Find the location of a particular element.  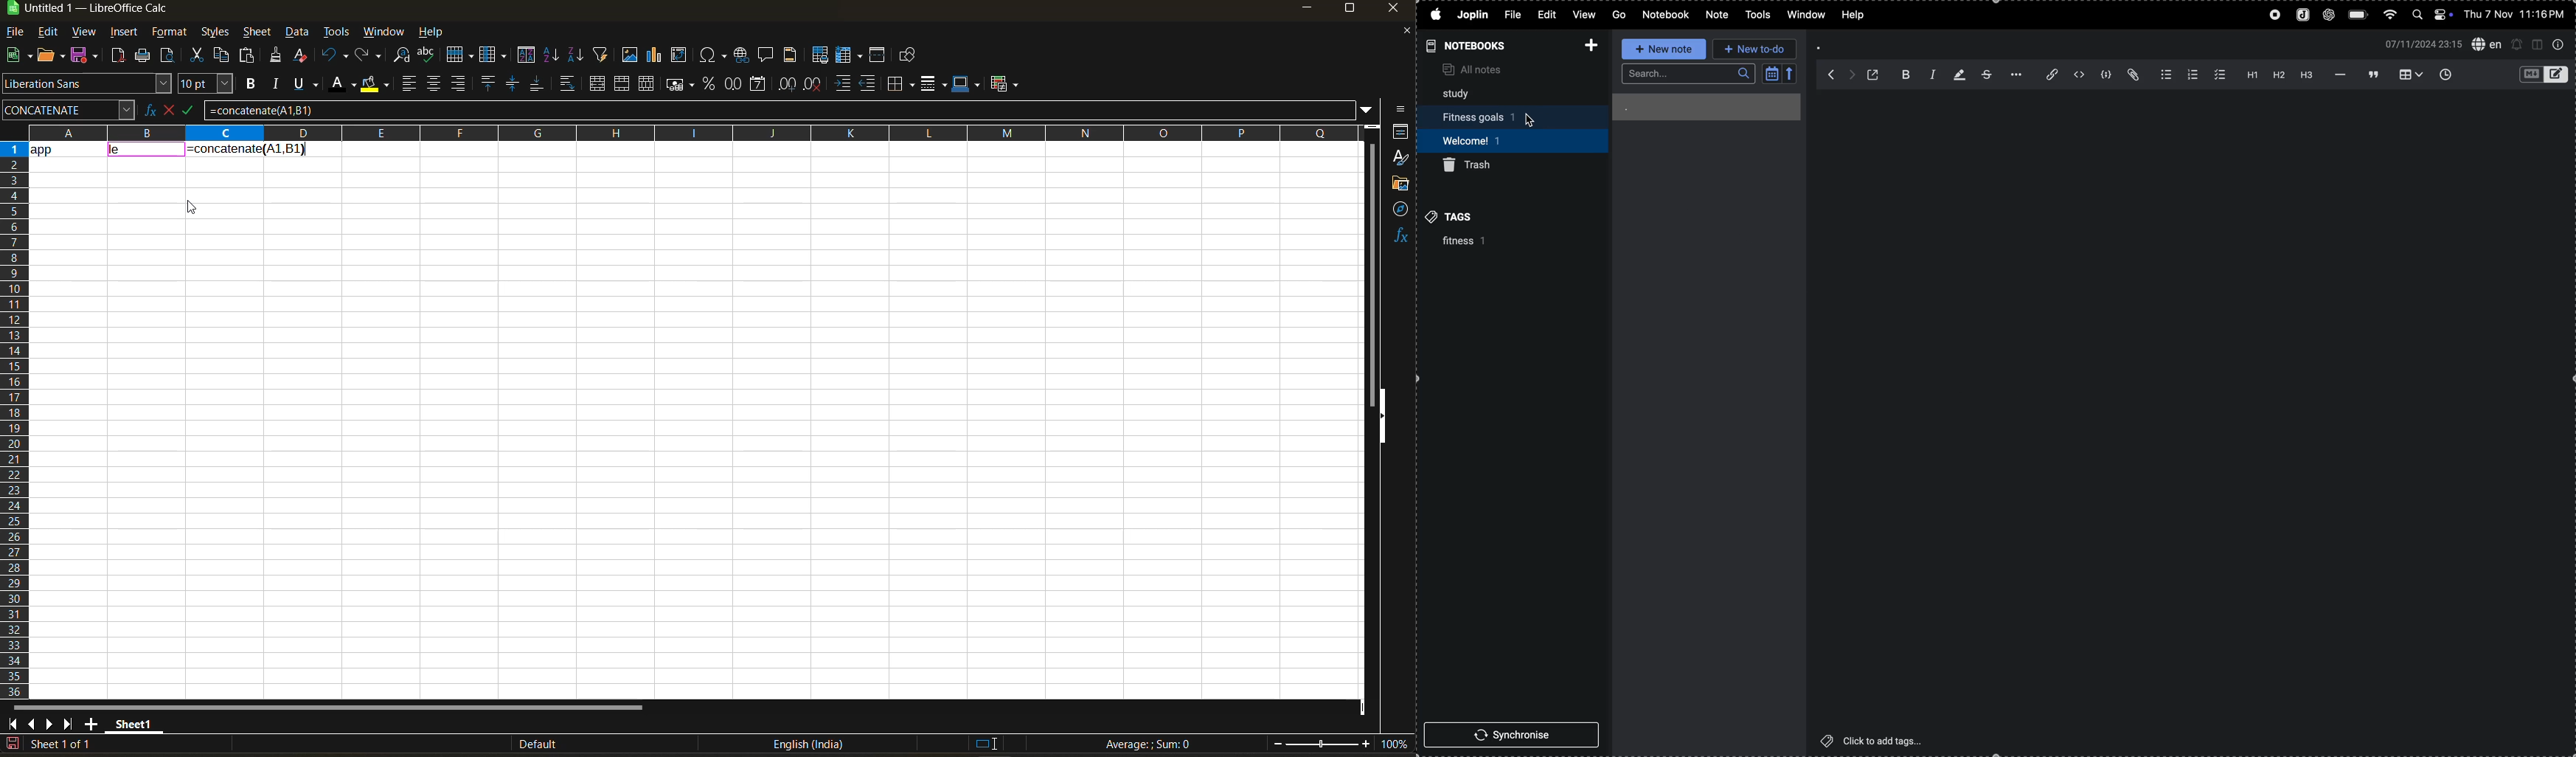

italic is located at coordinates (1927, 76).